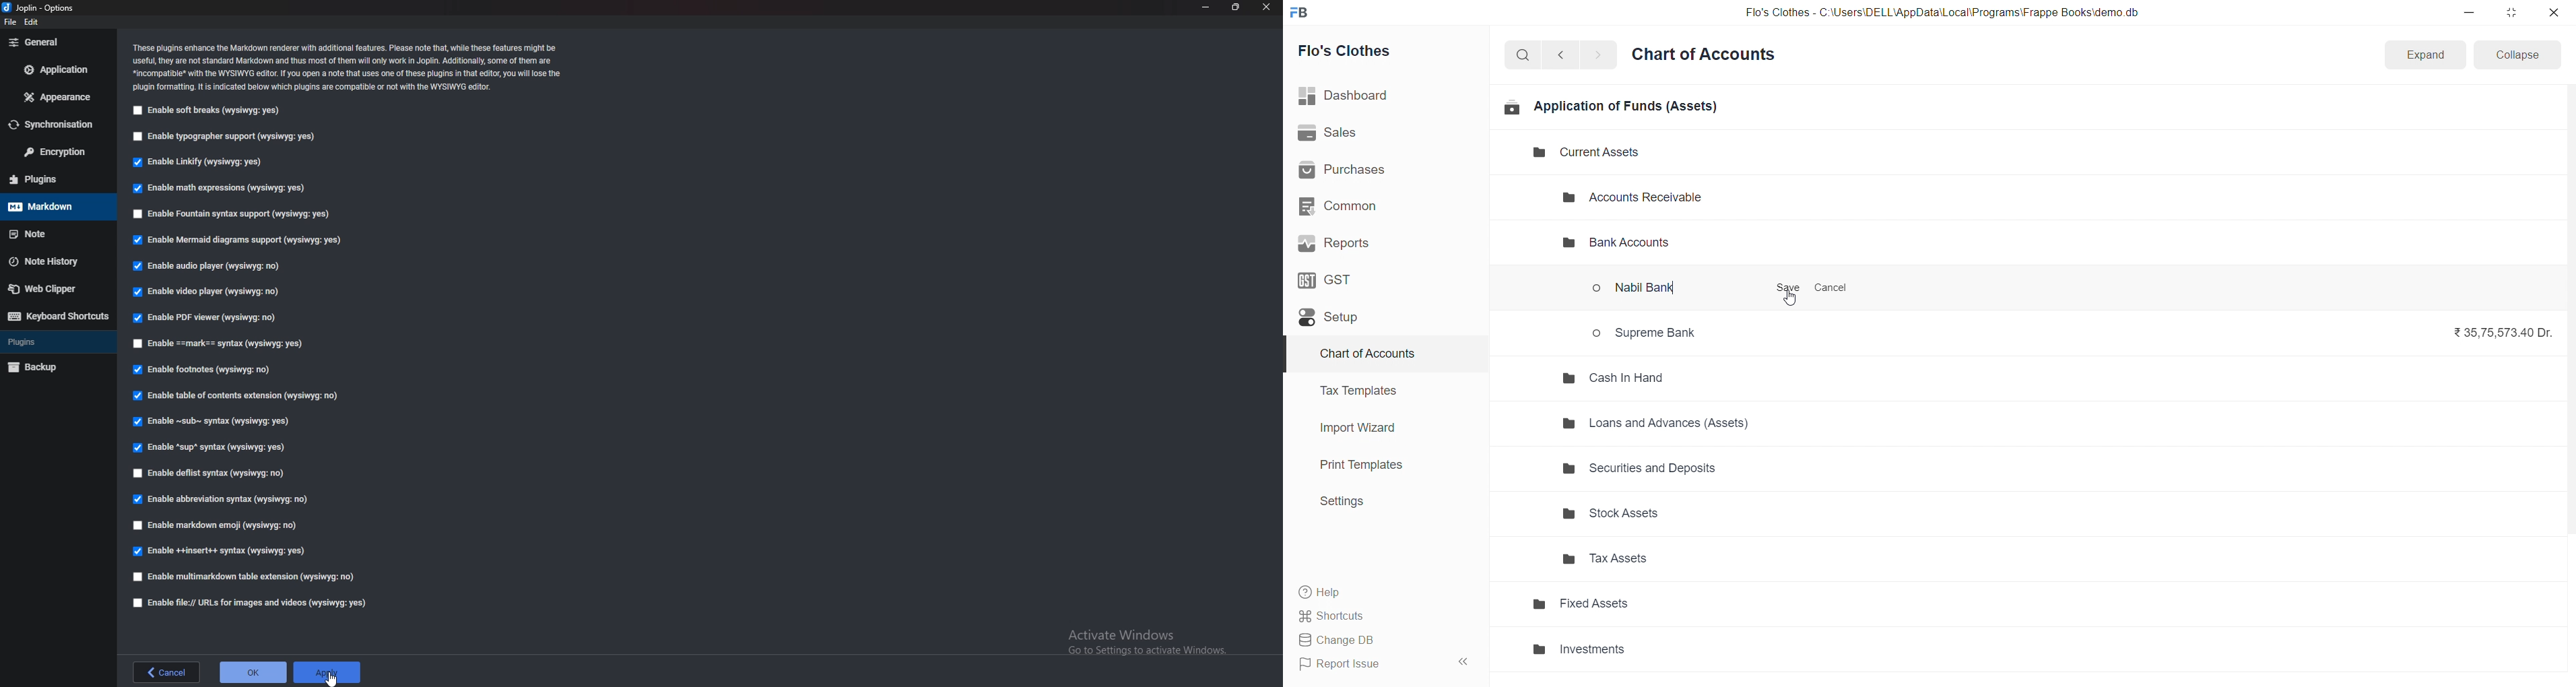  What do you see at coordinates (1378, 205) in the screenshot?
I see `Common` at bounding box center [1378, 205].